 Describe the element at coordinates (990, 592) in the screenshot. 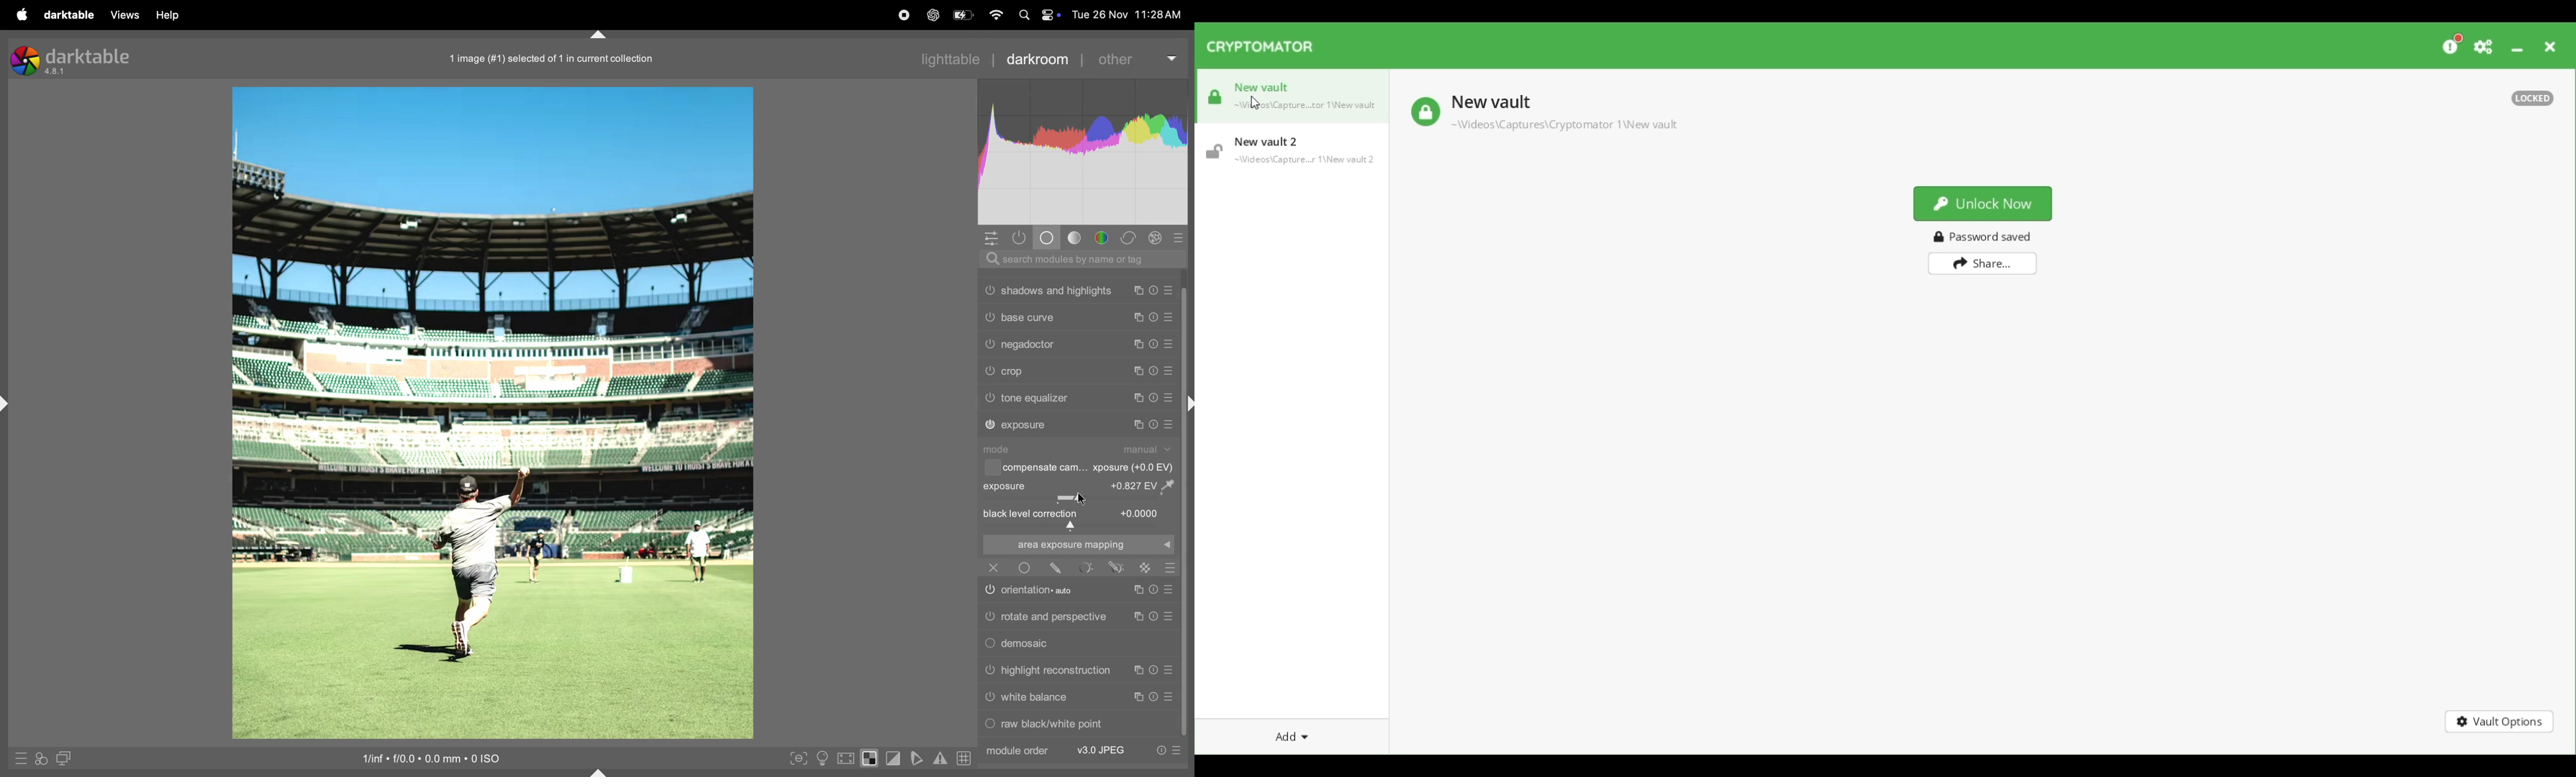

I see `Switch on or off` at that location.